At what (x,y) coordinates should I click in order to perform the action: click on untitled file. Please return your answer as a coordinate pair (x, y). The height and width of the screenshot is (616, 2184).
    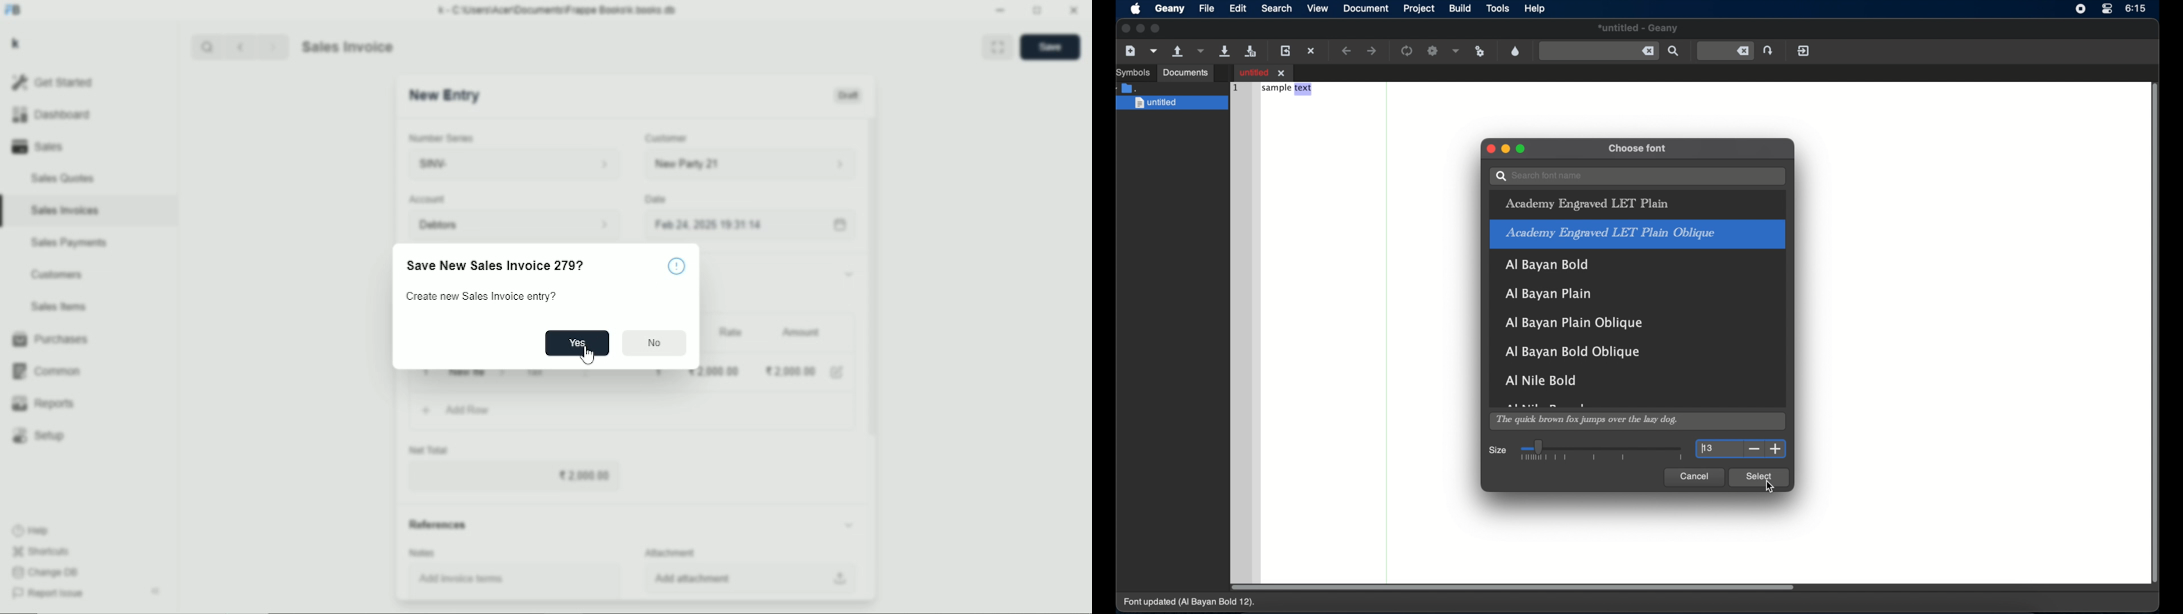
    Looking at the image, I should click on (1264, 72).